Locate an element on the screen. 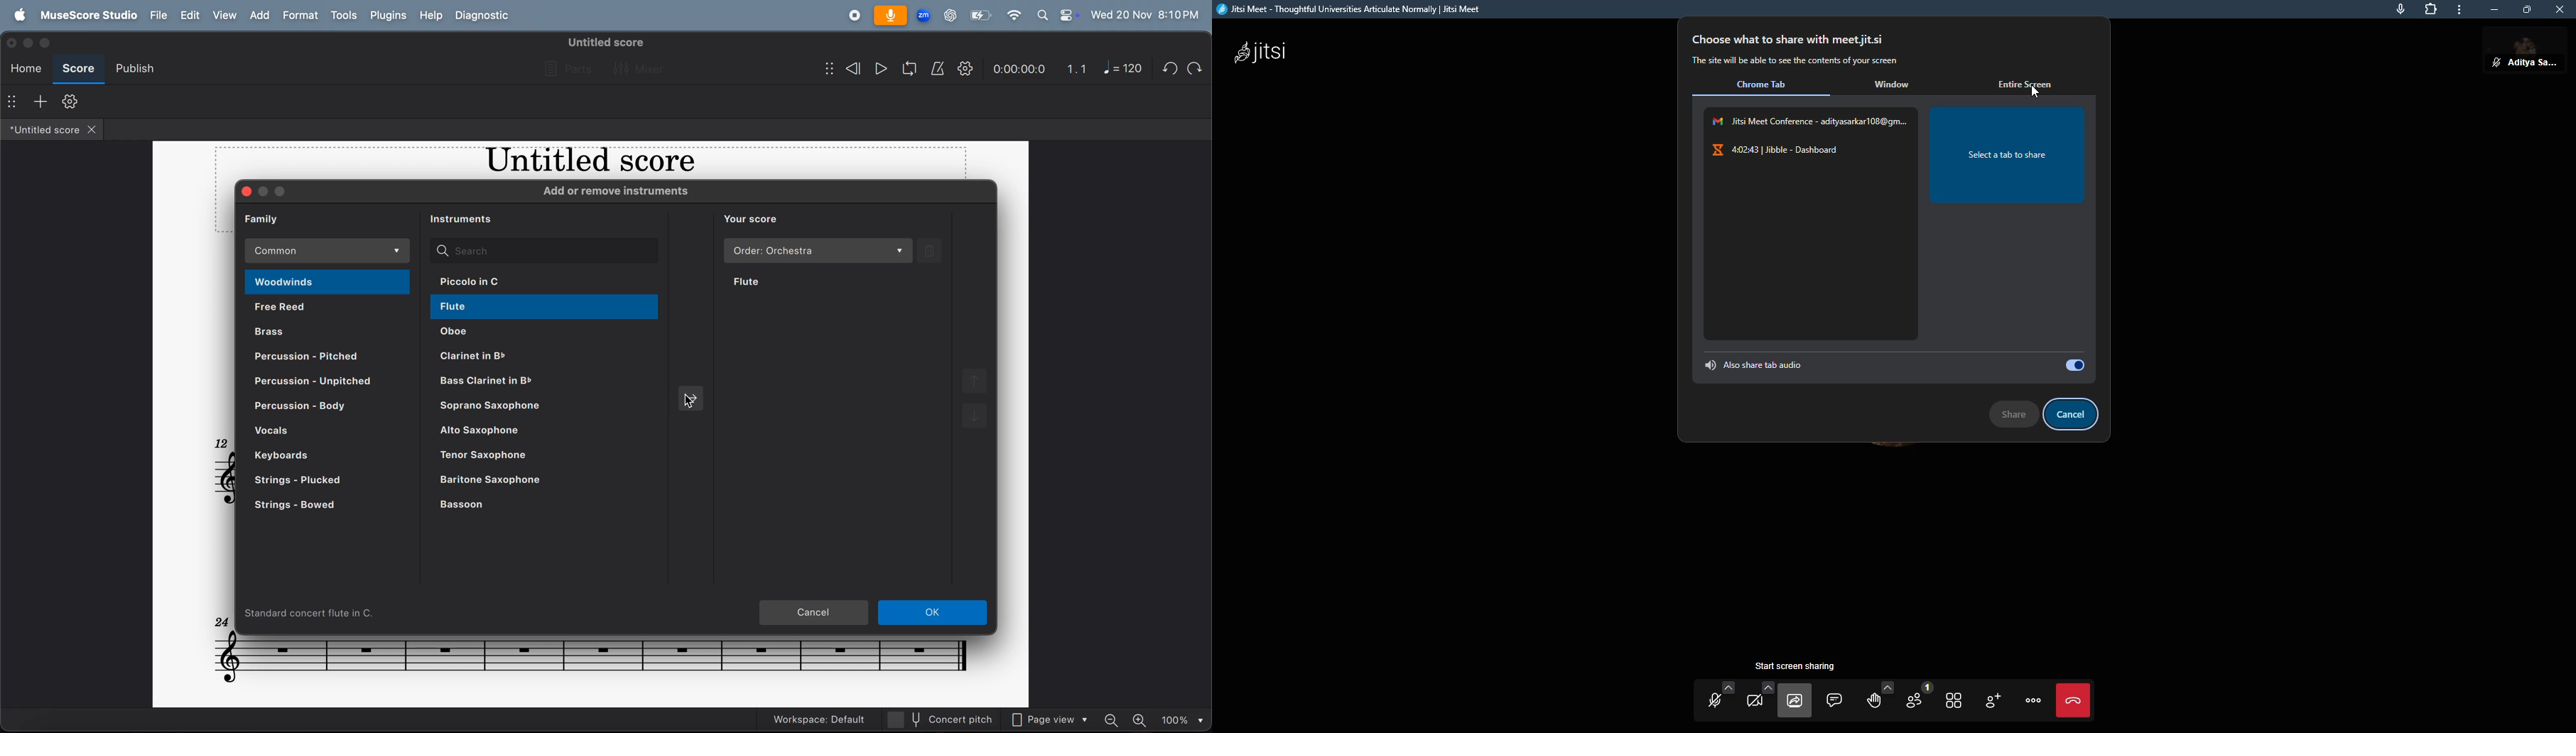 This screenshot has height=756, width=2576. close is located at coordinates (13, 45).